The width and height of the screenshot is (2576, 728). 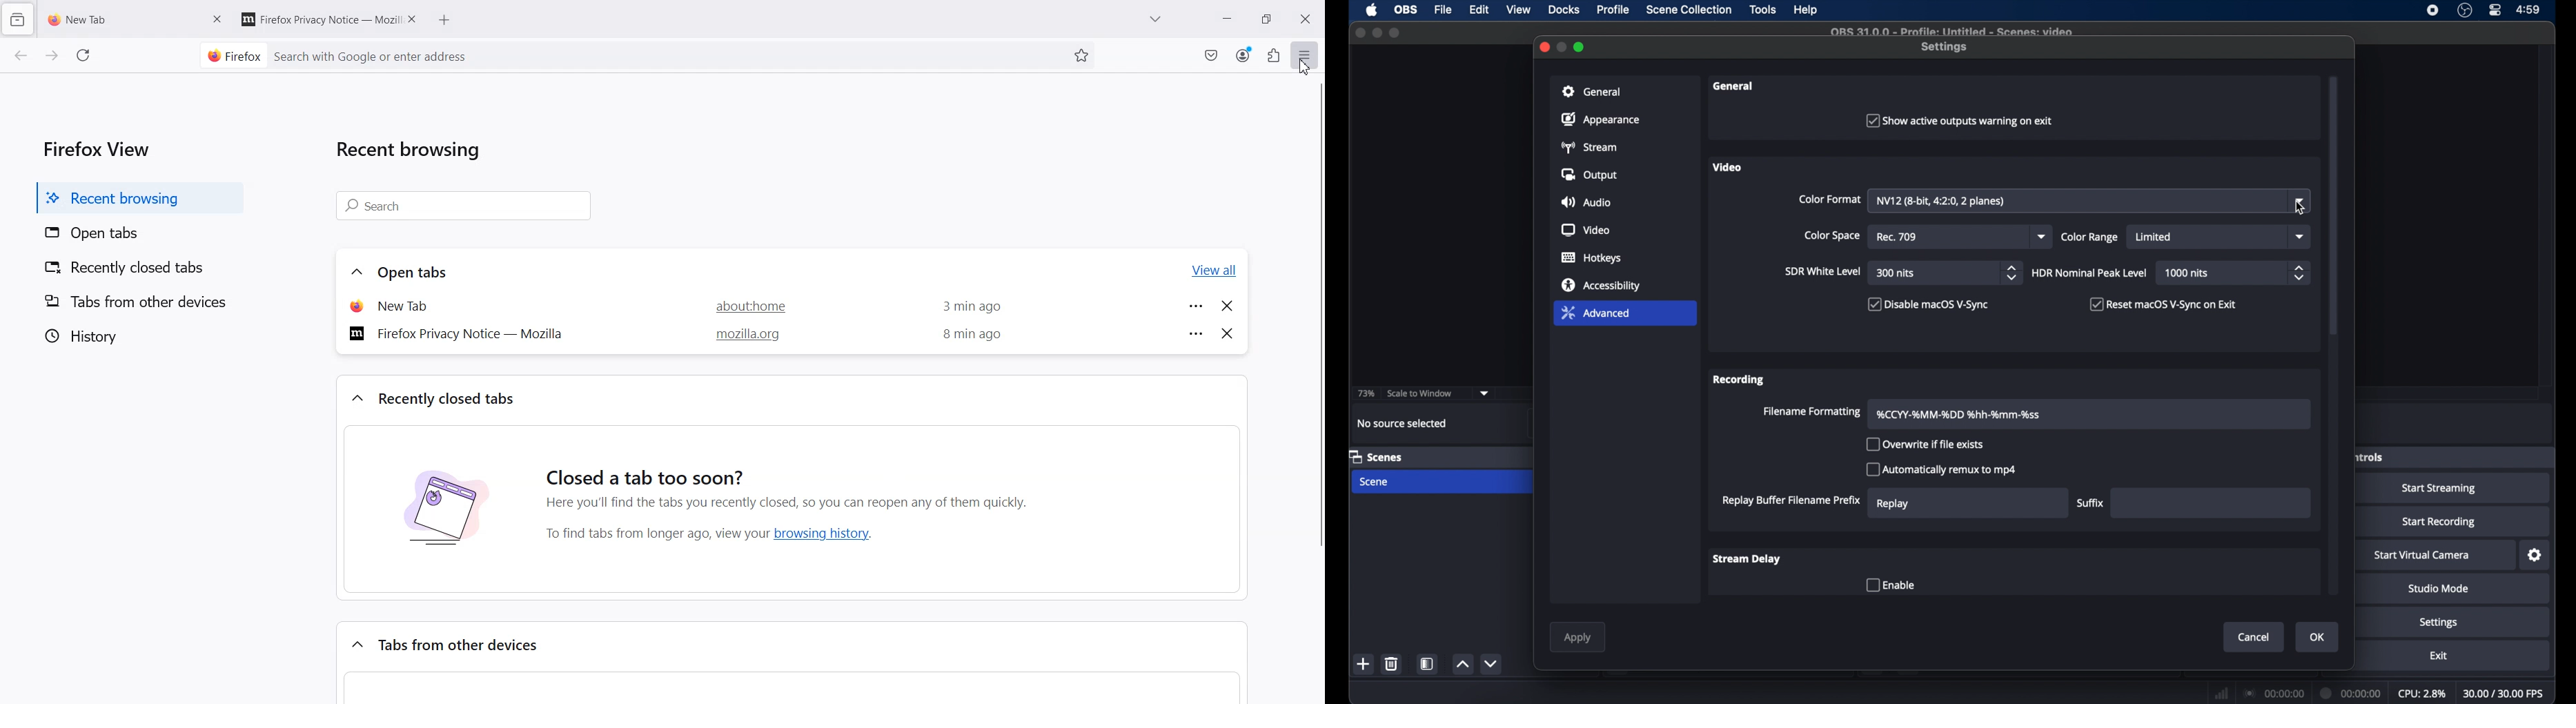 I want to click on scroll bar, so click(x=2334, y=204).